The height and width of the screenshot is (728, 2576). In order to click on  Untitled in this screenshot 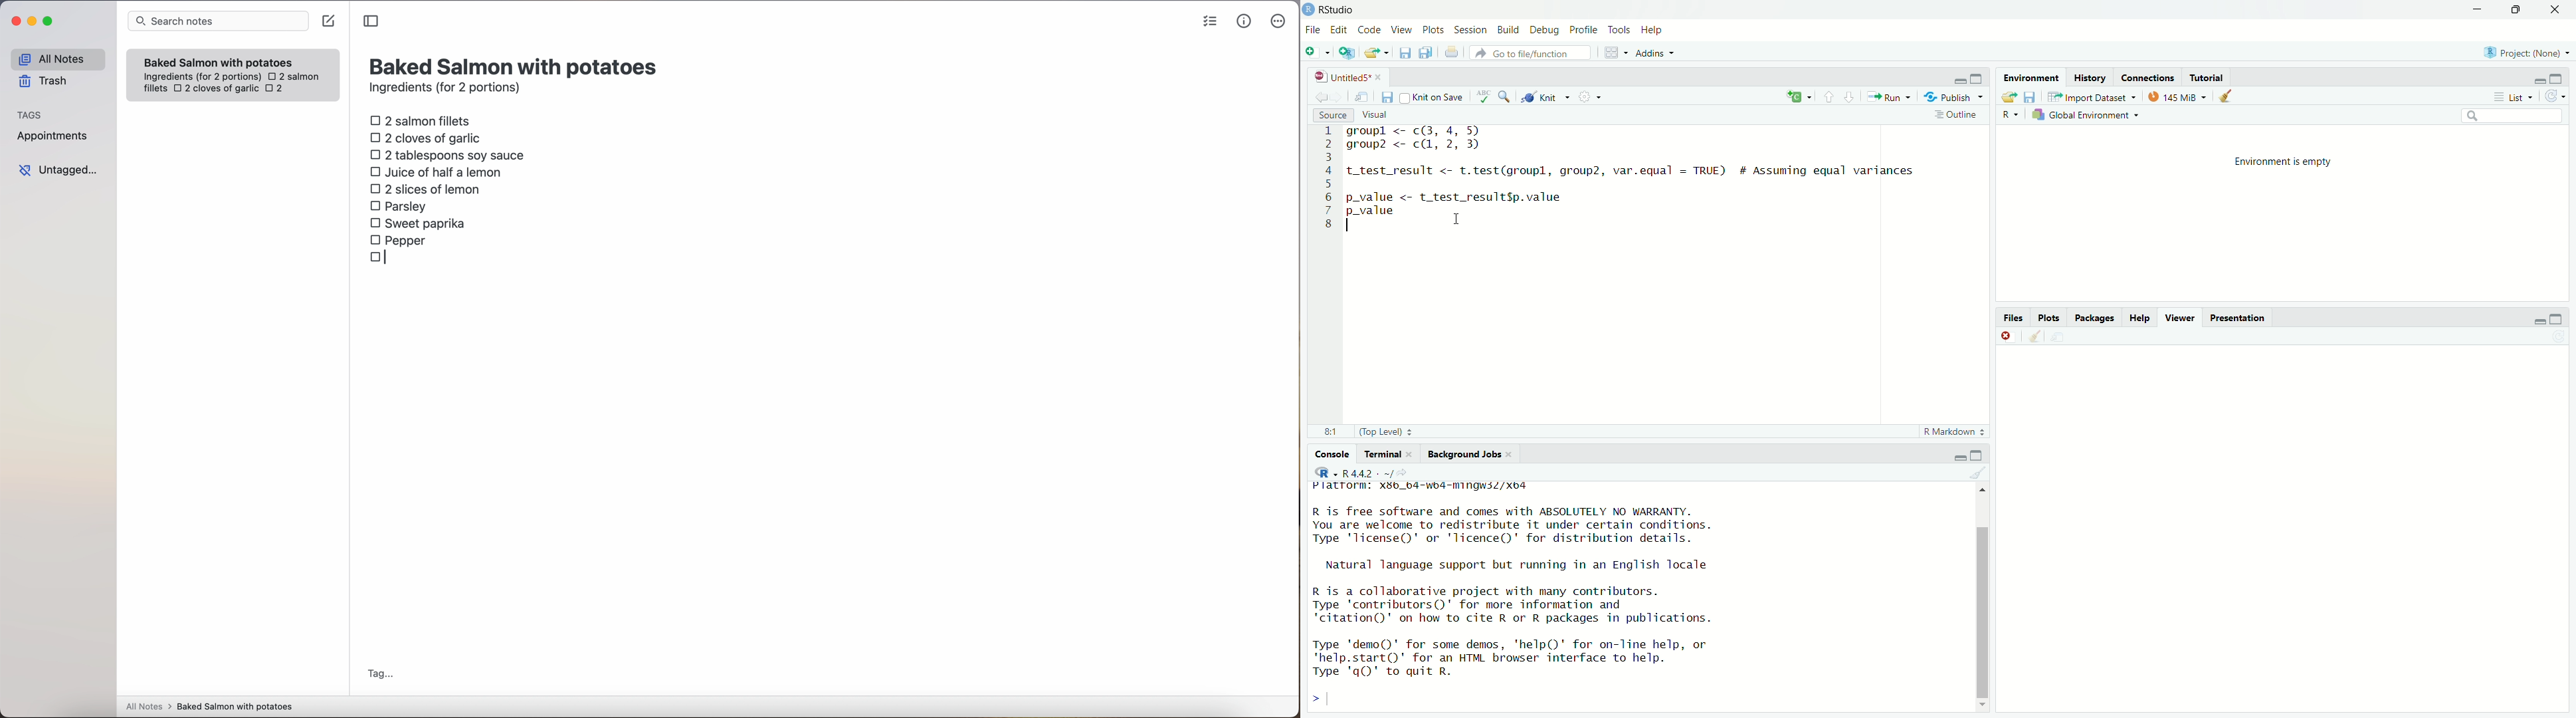, I will do `click(1347, 75)`.